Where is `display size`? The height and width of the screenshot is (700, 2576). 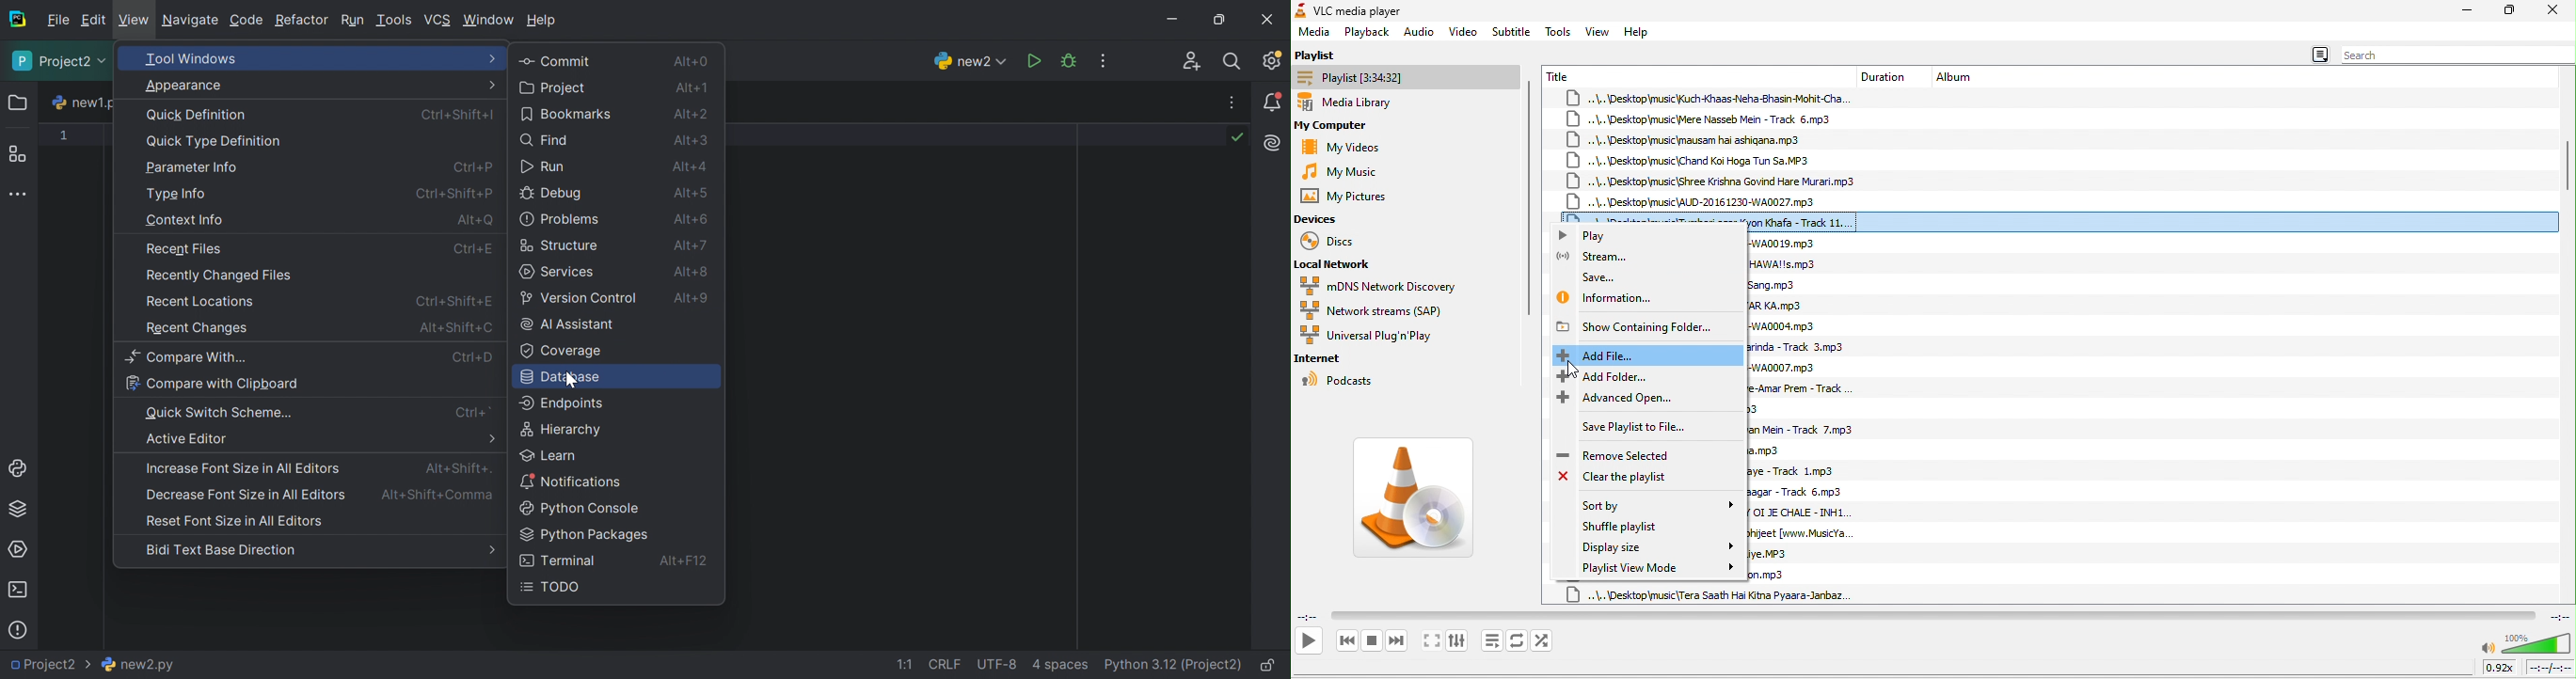
display size is located at coordinates (1655, 546).